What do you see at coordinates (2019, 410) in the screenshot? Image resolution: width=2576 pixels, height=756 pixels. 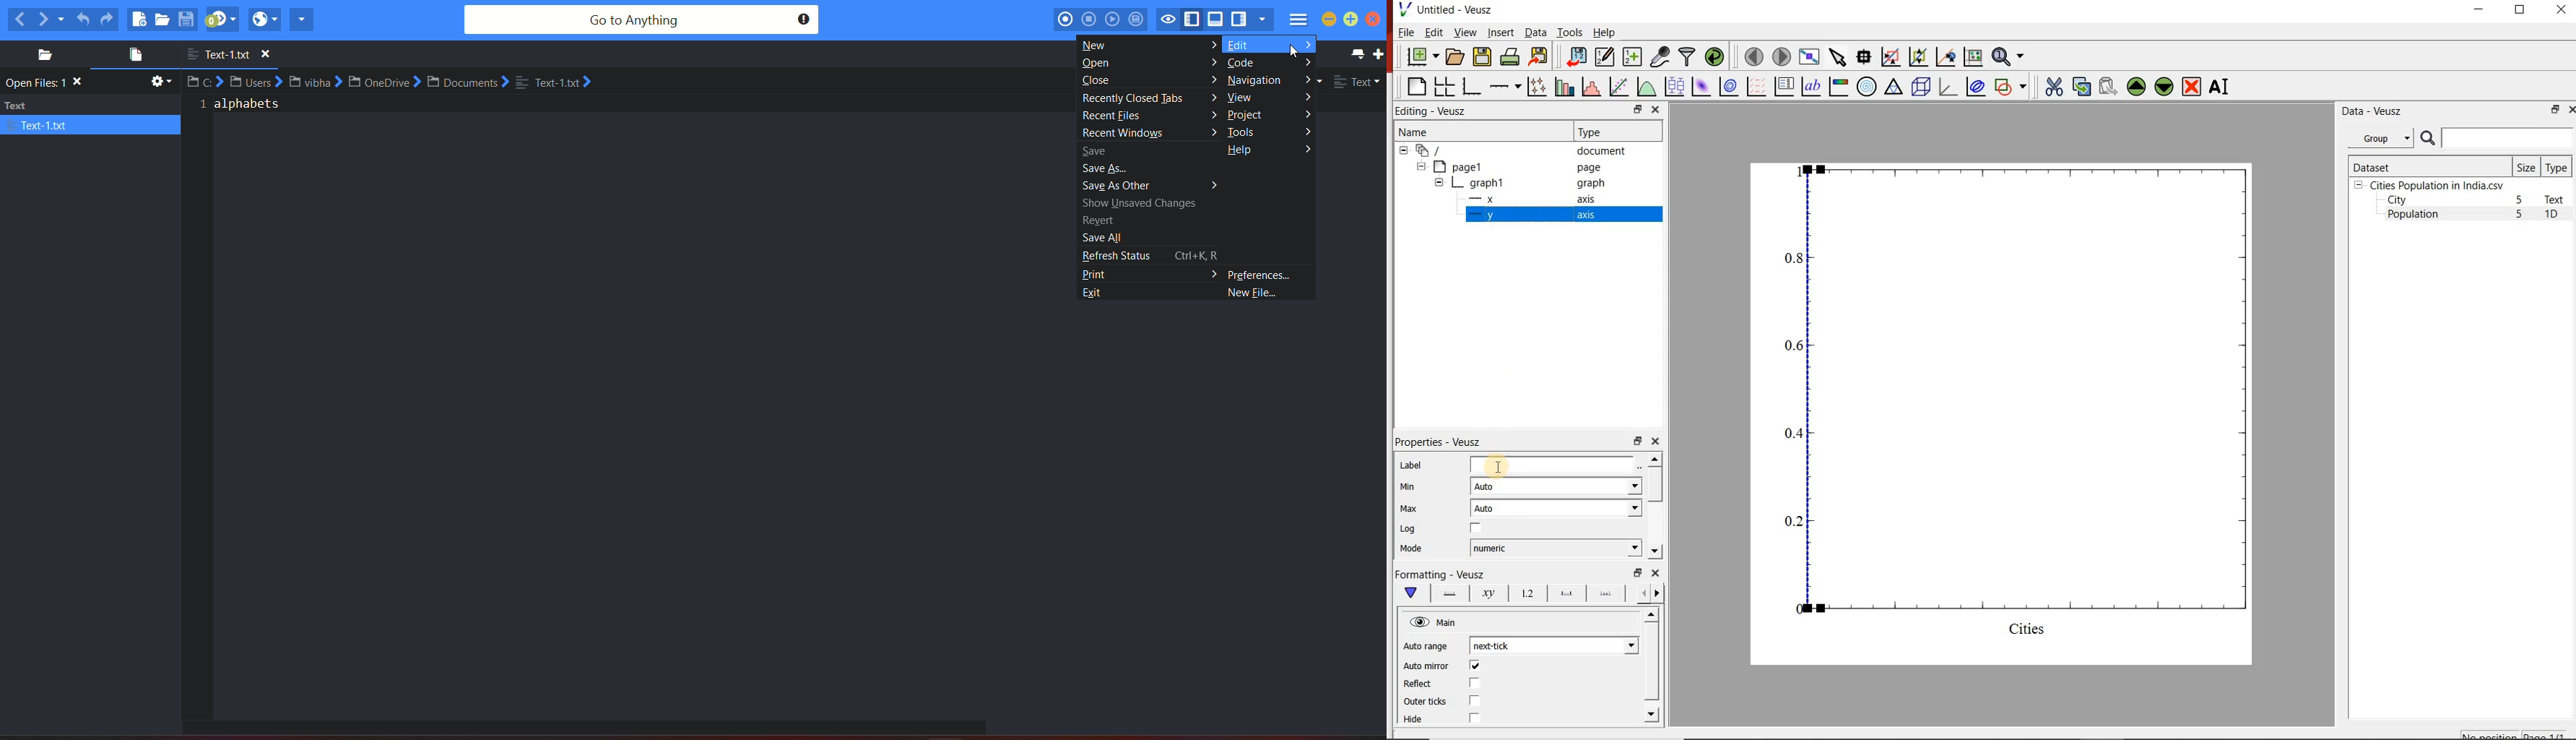 I see `graph1` at bounding box center [2019, 410].